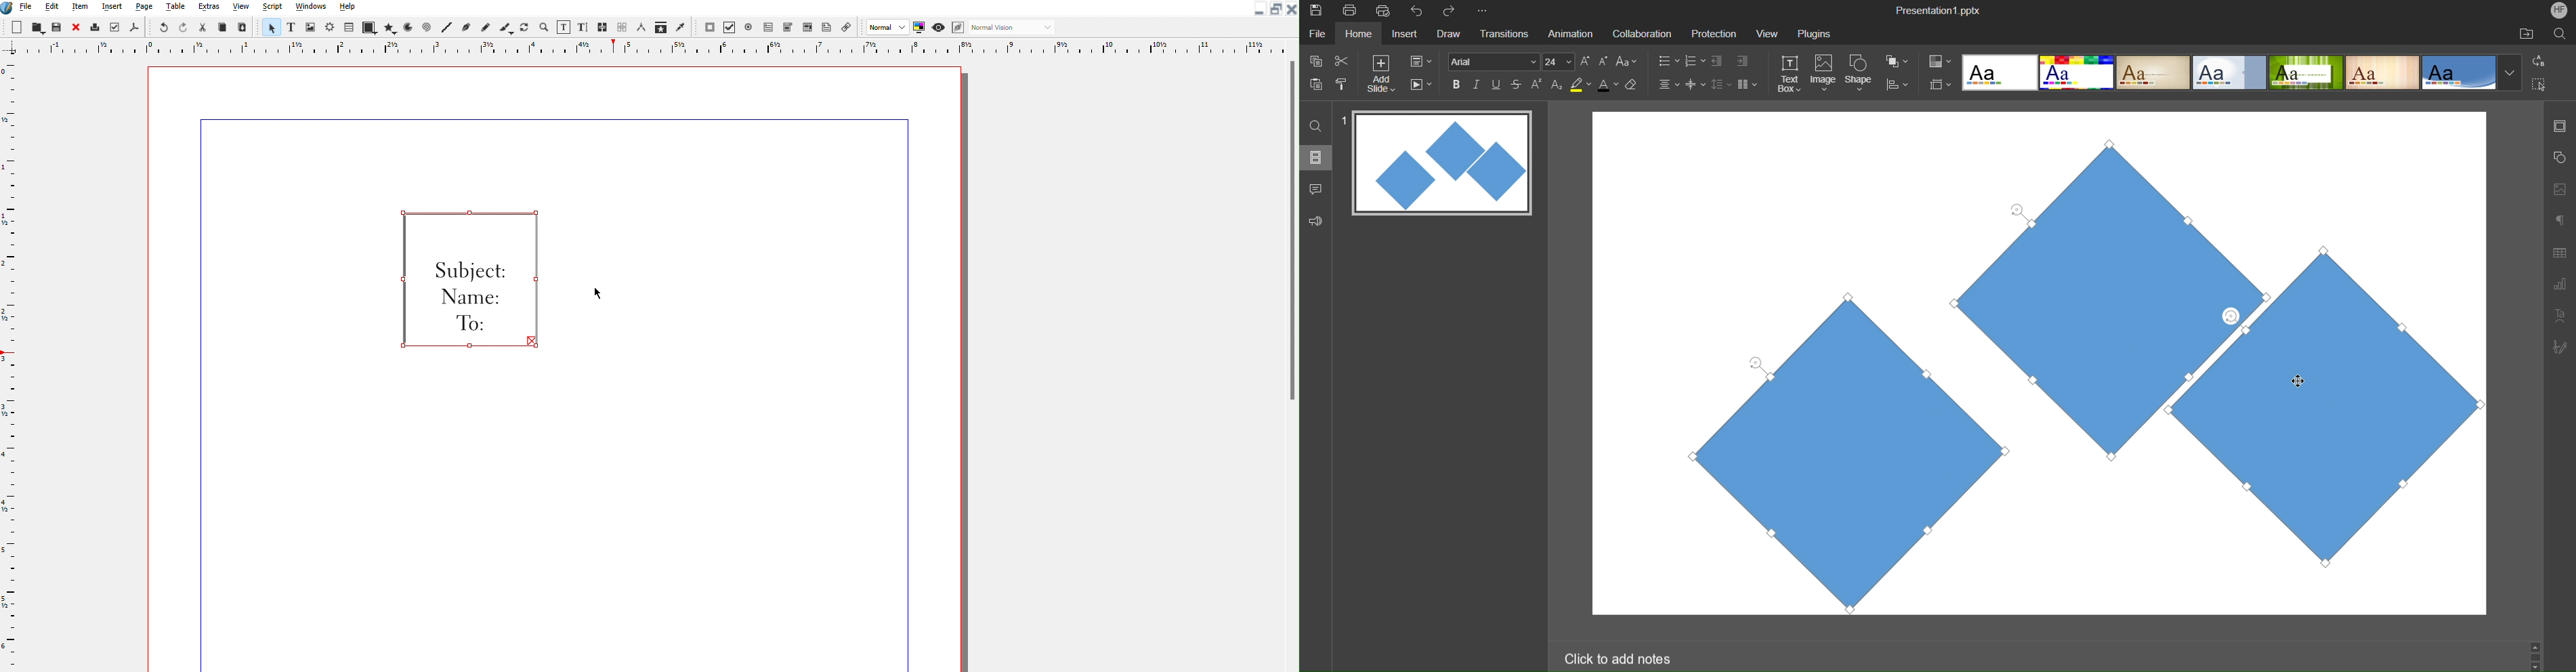 This screenshot has width=2576, height=672. I want to click on Insert, so click(1403, 35).